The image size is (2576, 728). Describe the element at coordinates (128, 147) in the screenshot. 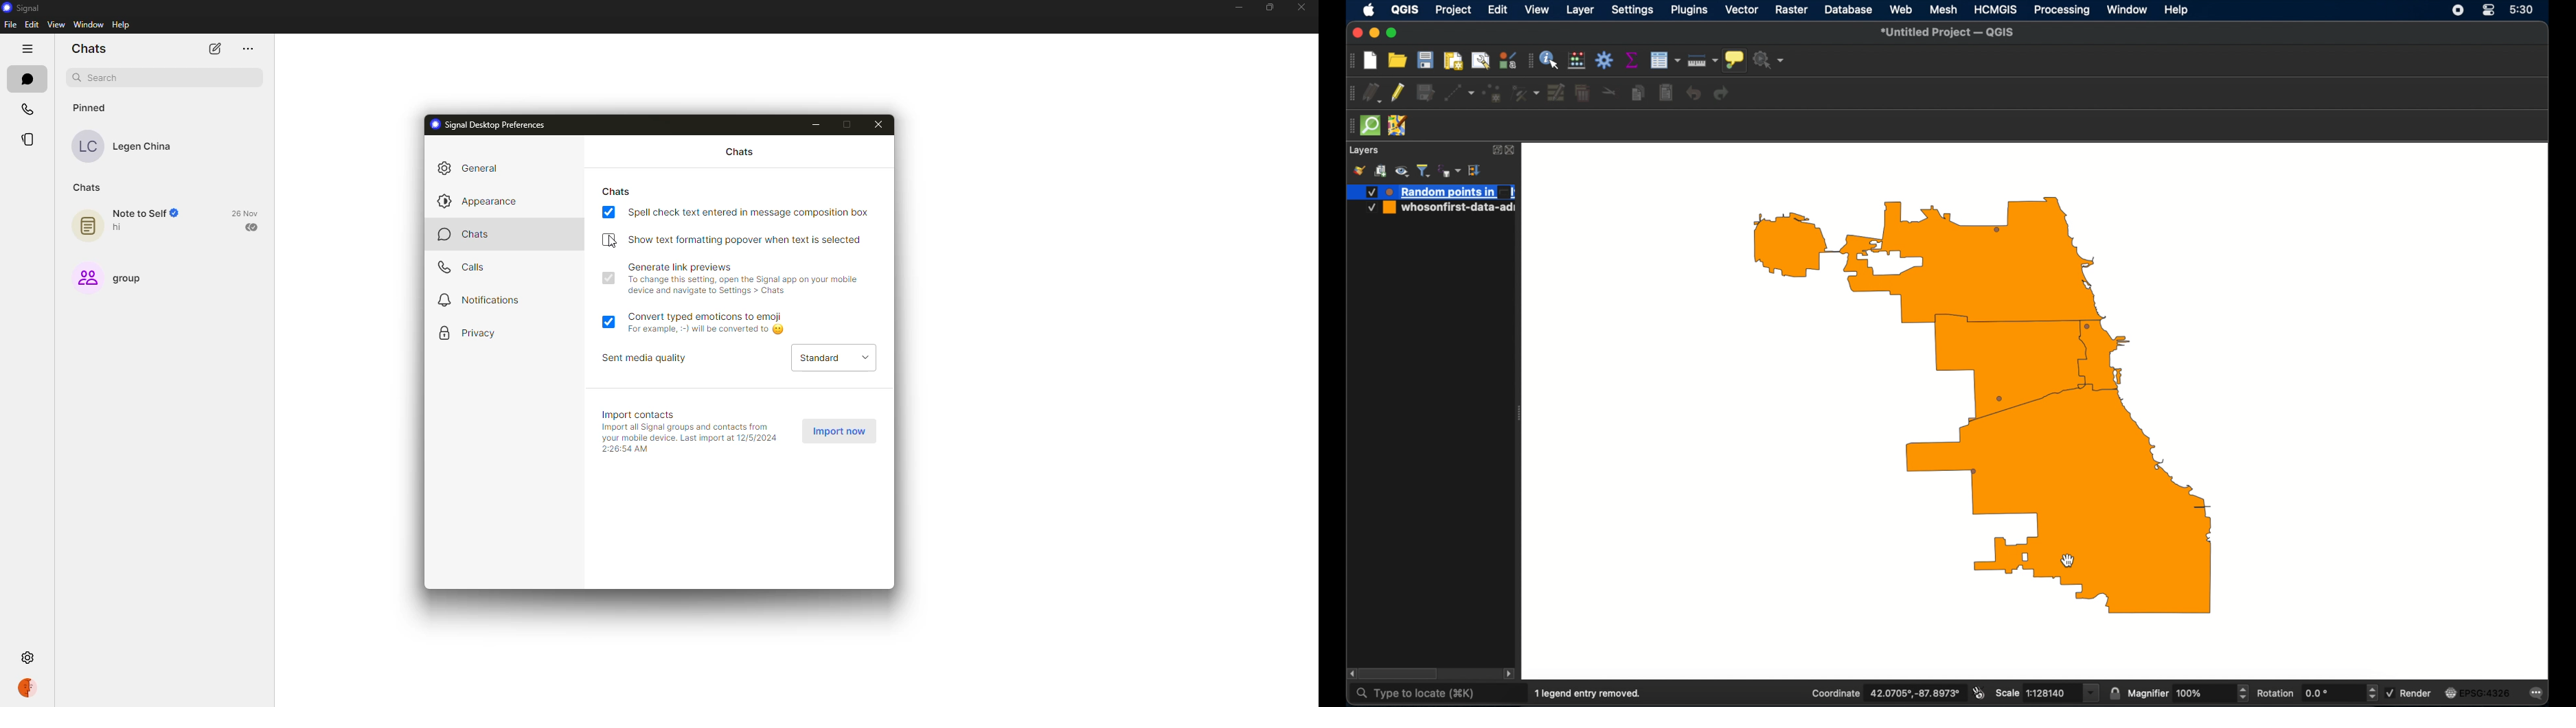

I see `Legen China` at that location.